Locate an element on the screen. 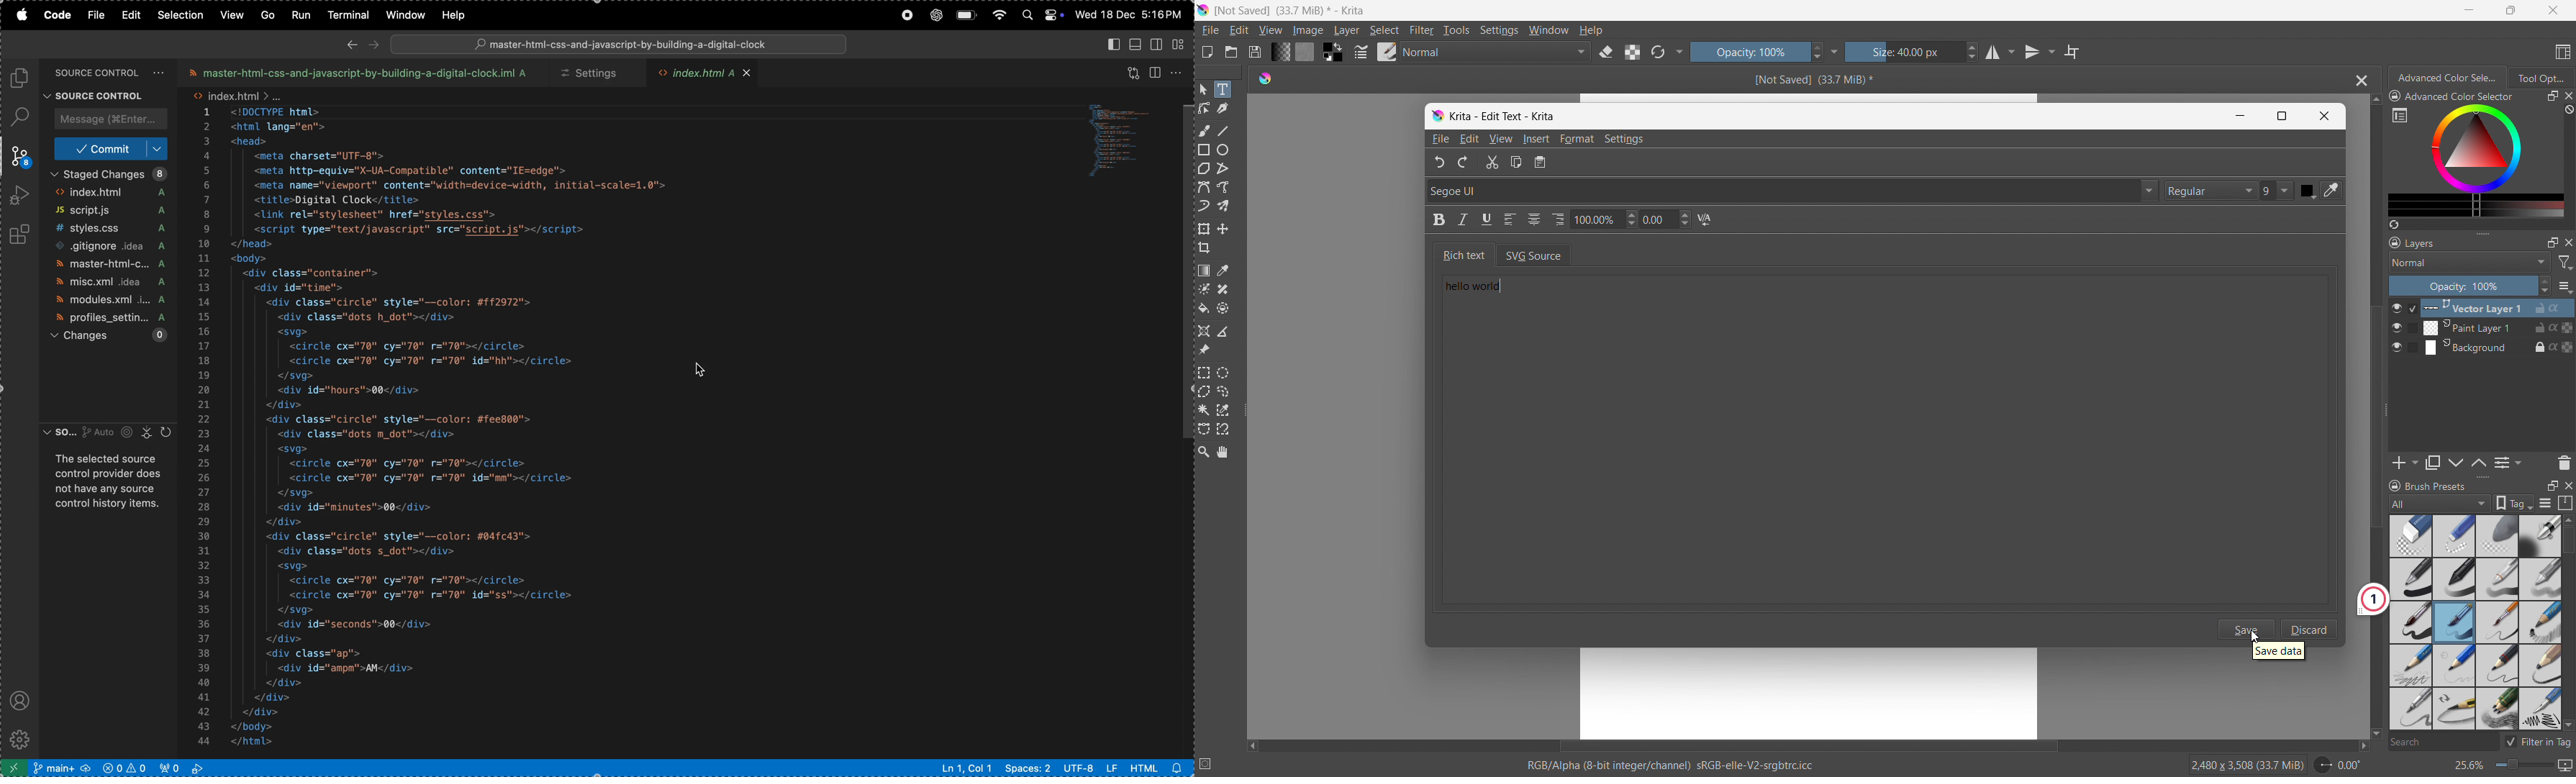 The image size is (2576, 784). Center align is located at coordinates (1536, 218).